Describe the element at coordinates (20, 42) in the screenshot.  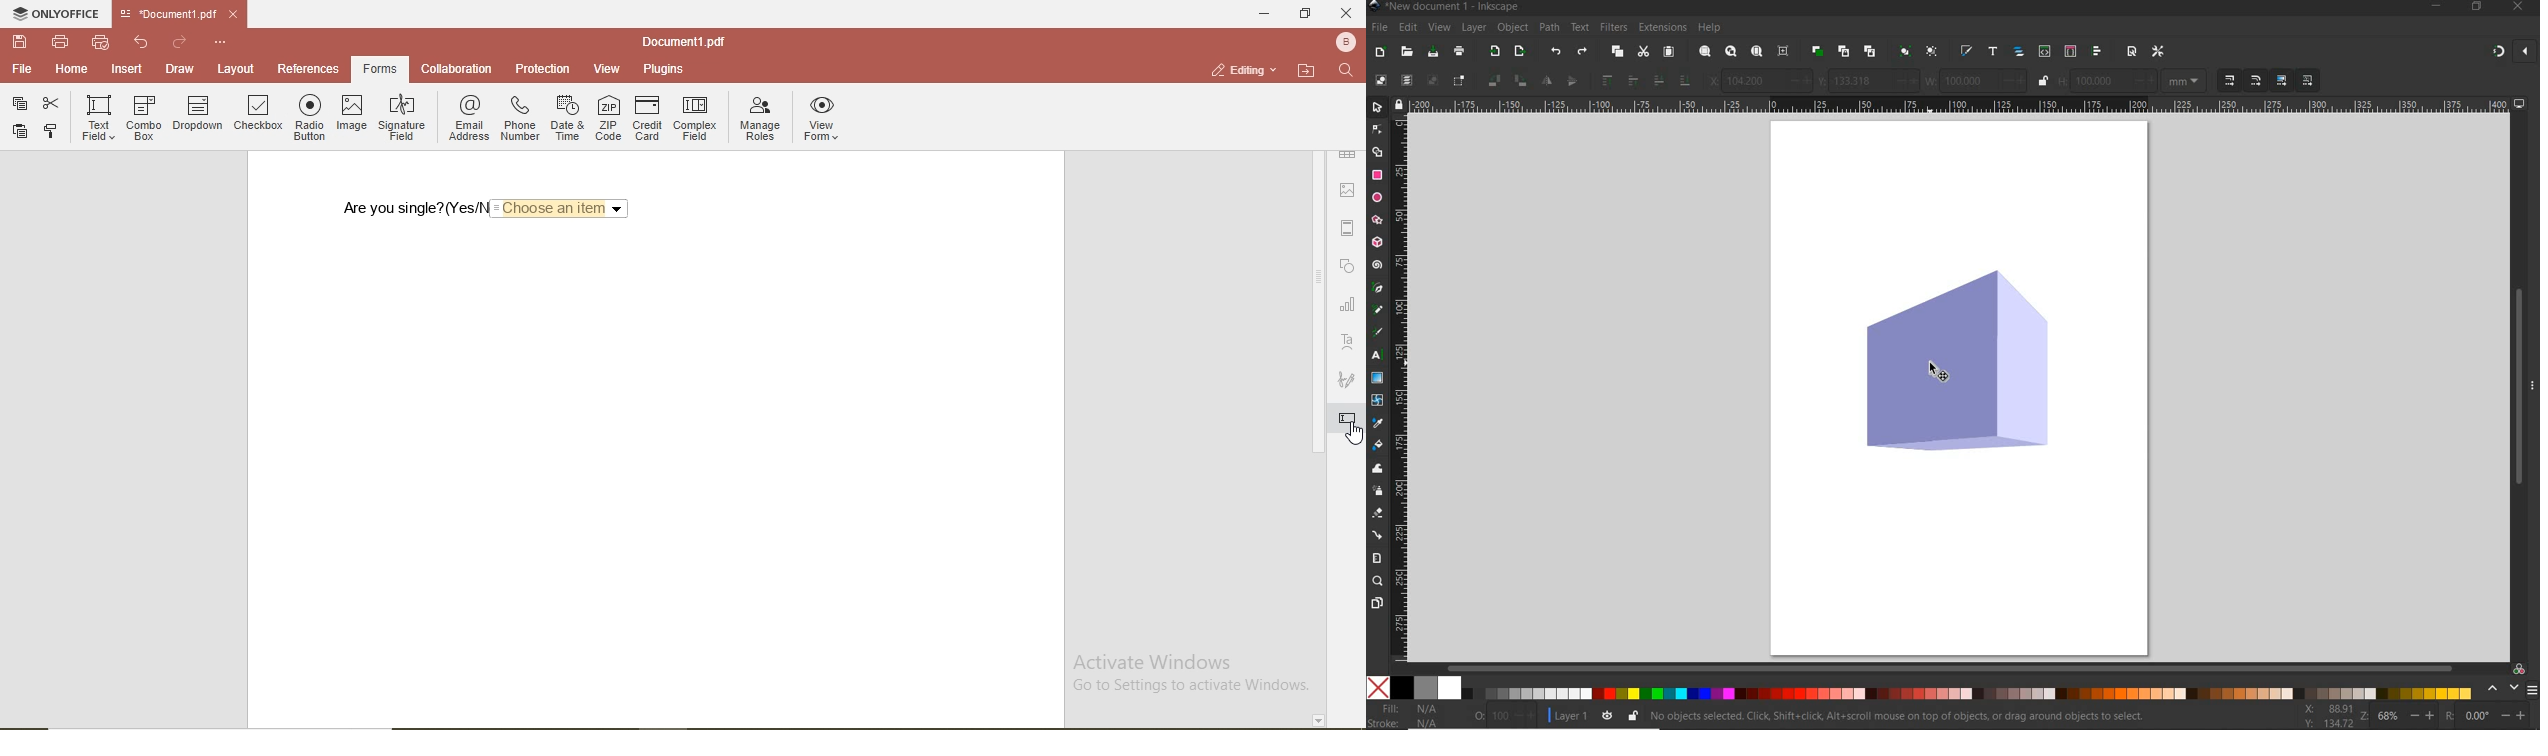
I see `save` at that location.